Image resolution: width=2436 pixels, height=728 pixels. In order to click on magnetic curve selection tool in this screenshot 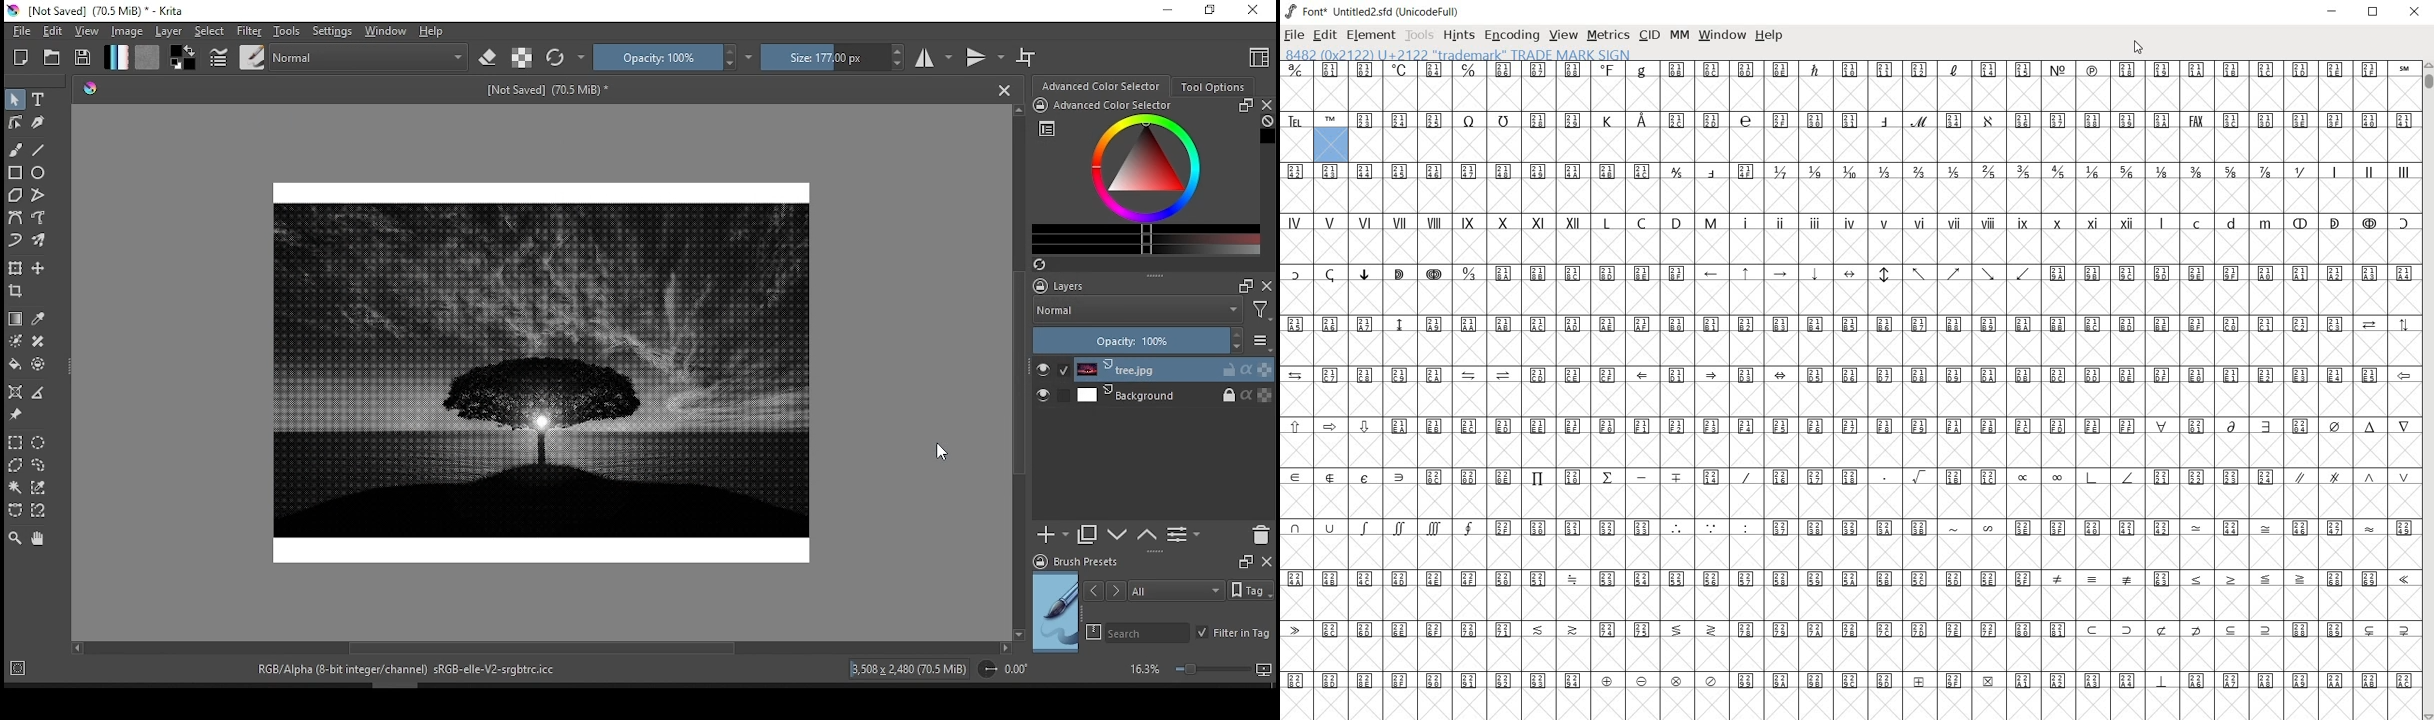, I will do `click(40, 511)`.